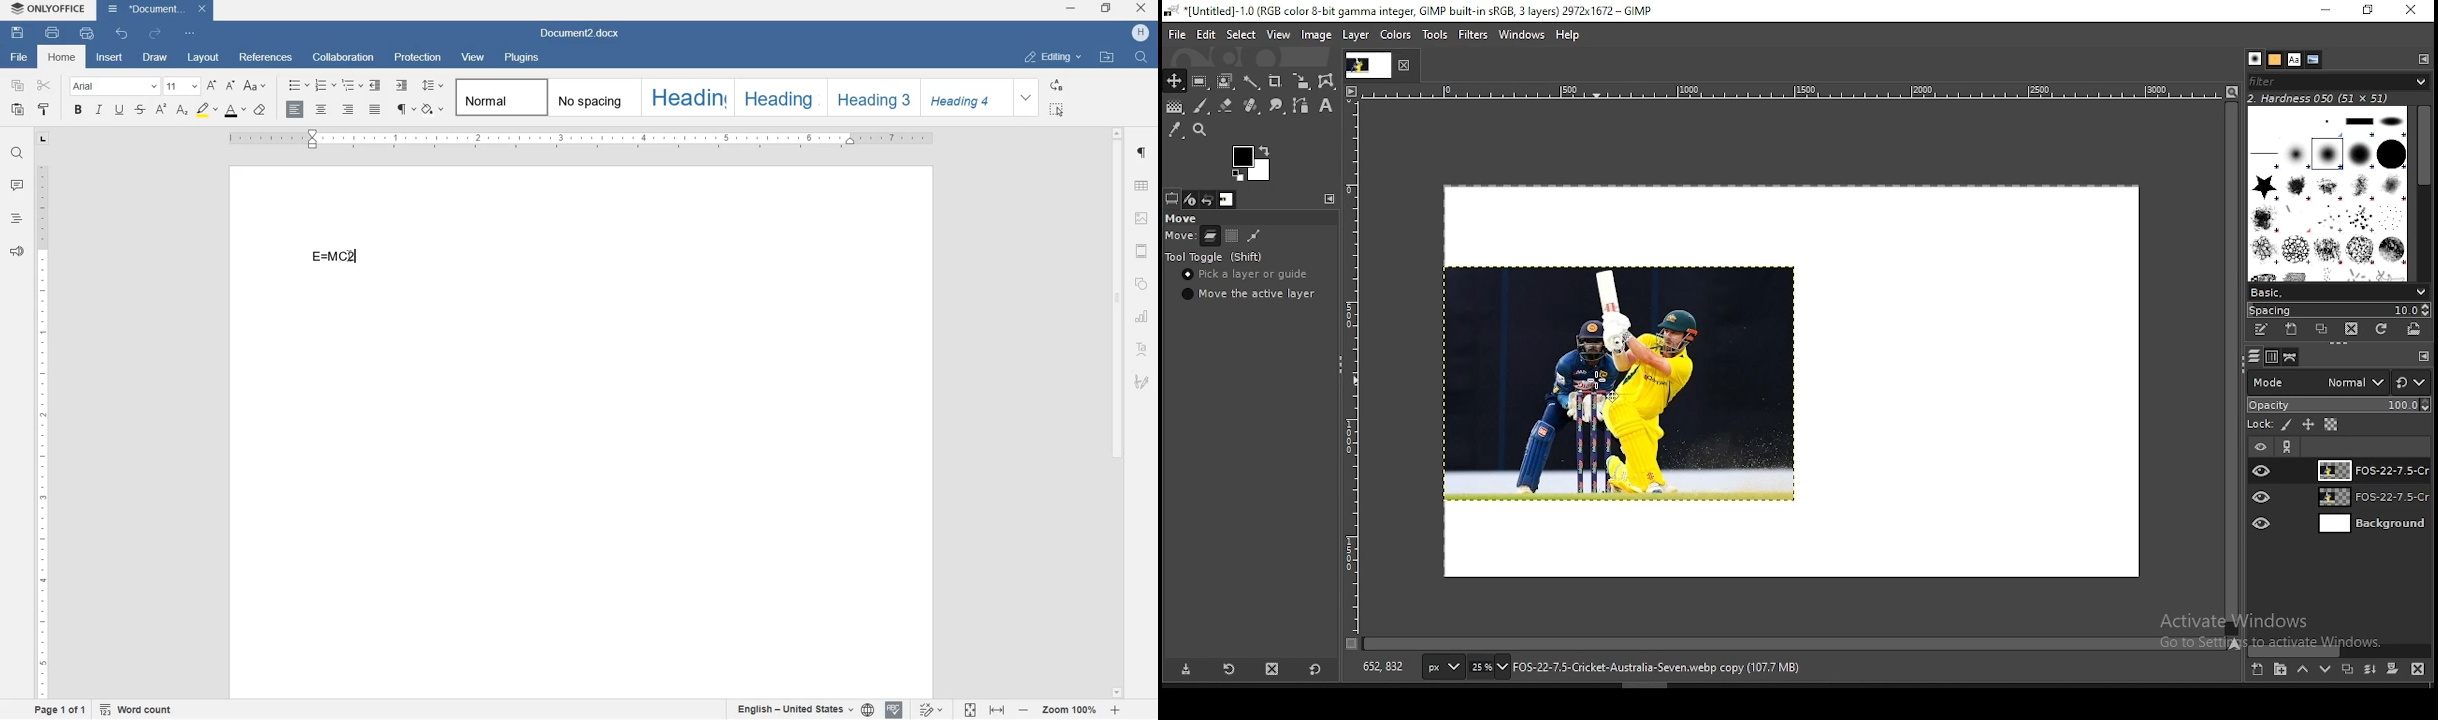  Describe the element at coordinates (123, 37) in the screenshot. I see `undo` at that location.